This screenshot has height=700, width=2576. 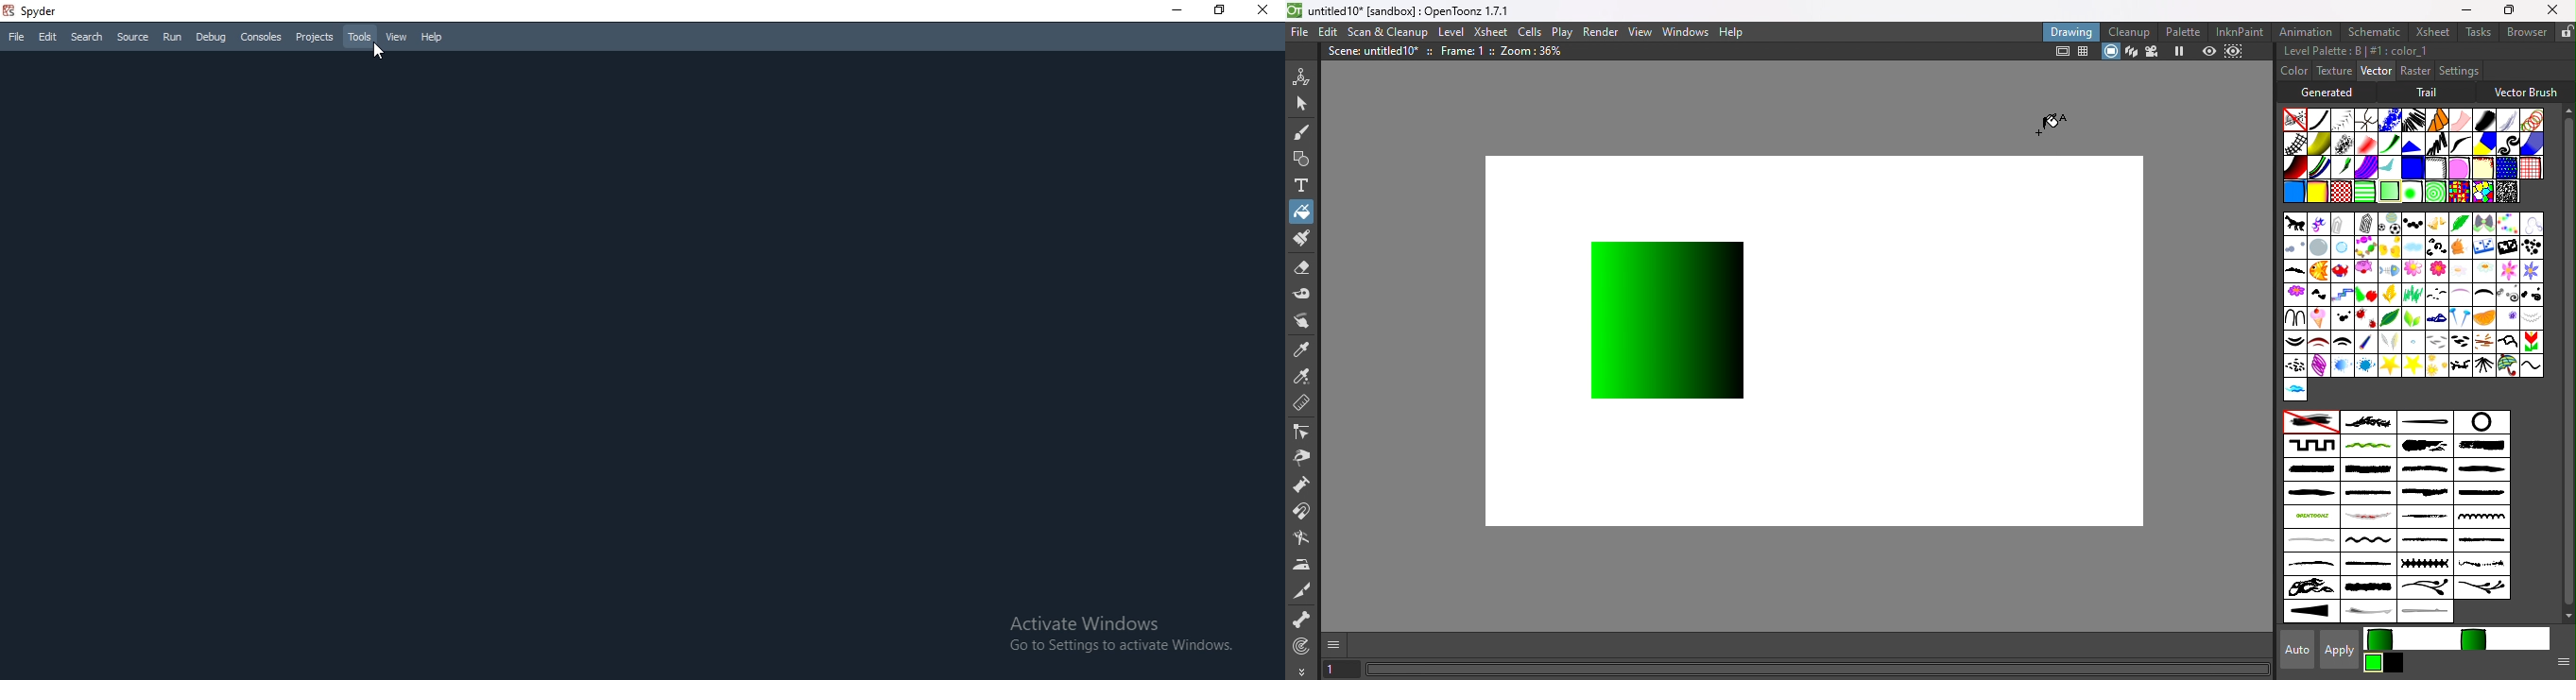 I want to click on Play, so click(x=1561, y=31).